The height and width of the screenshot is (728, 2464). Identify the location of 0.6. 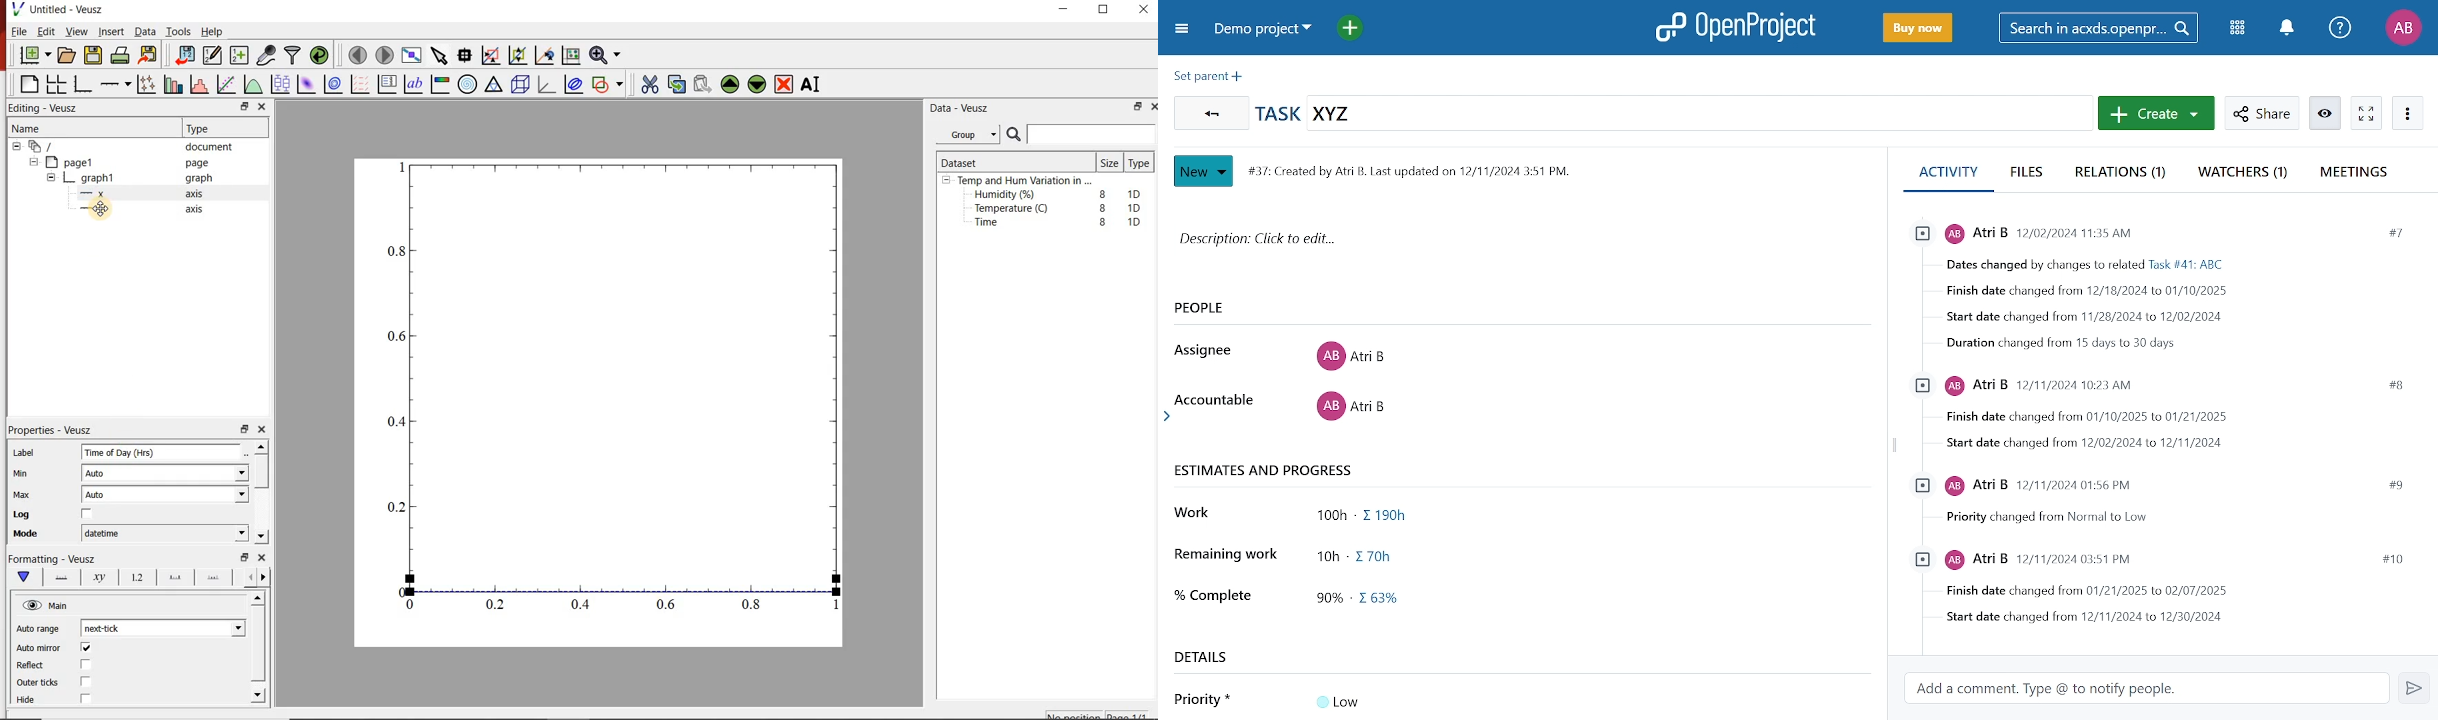
(396, 340).